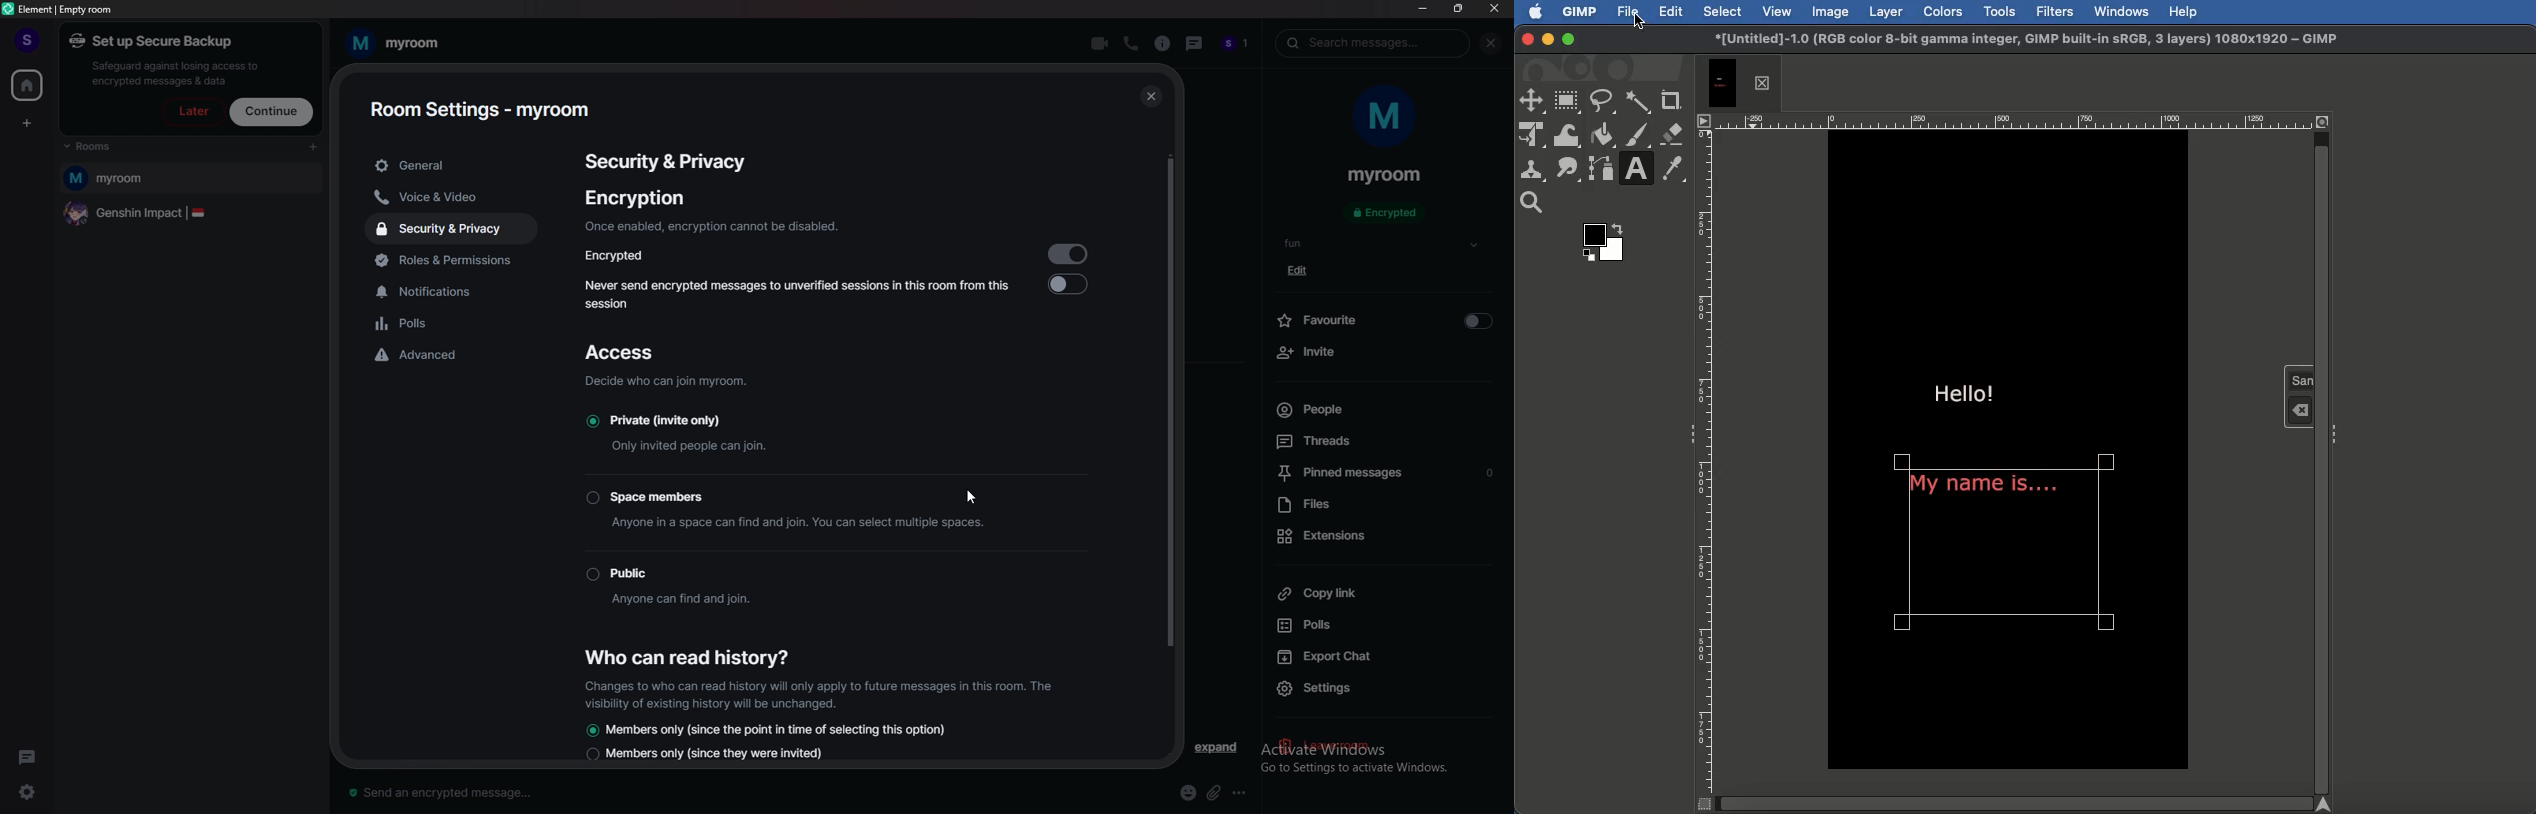  What do you see at coordinates (1389, 506) in the screenshot?
I see `files` at bounding box center [1389, 506].